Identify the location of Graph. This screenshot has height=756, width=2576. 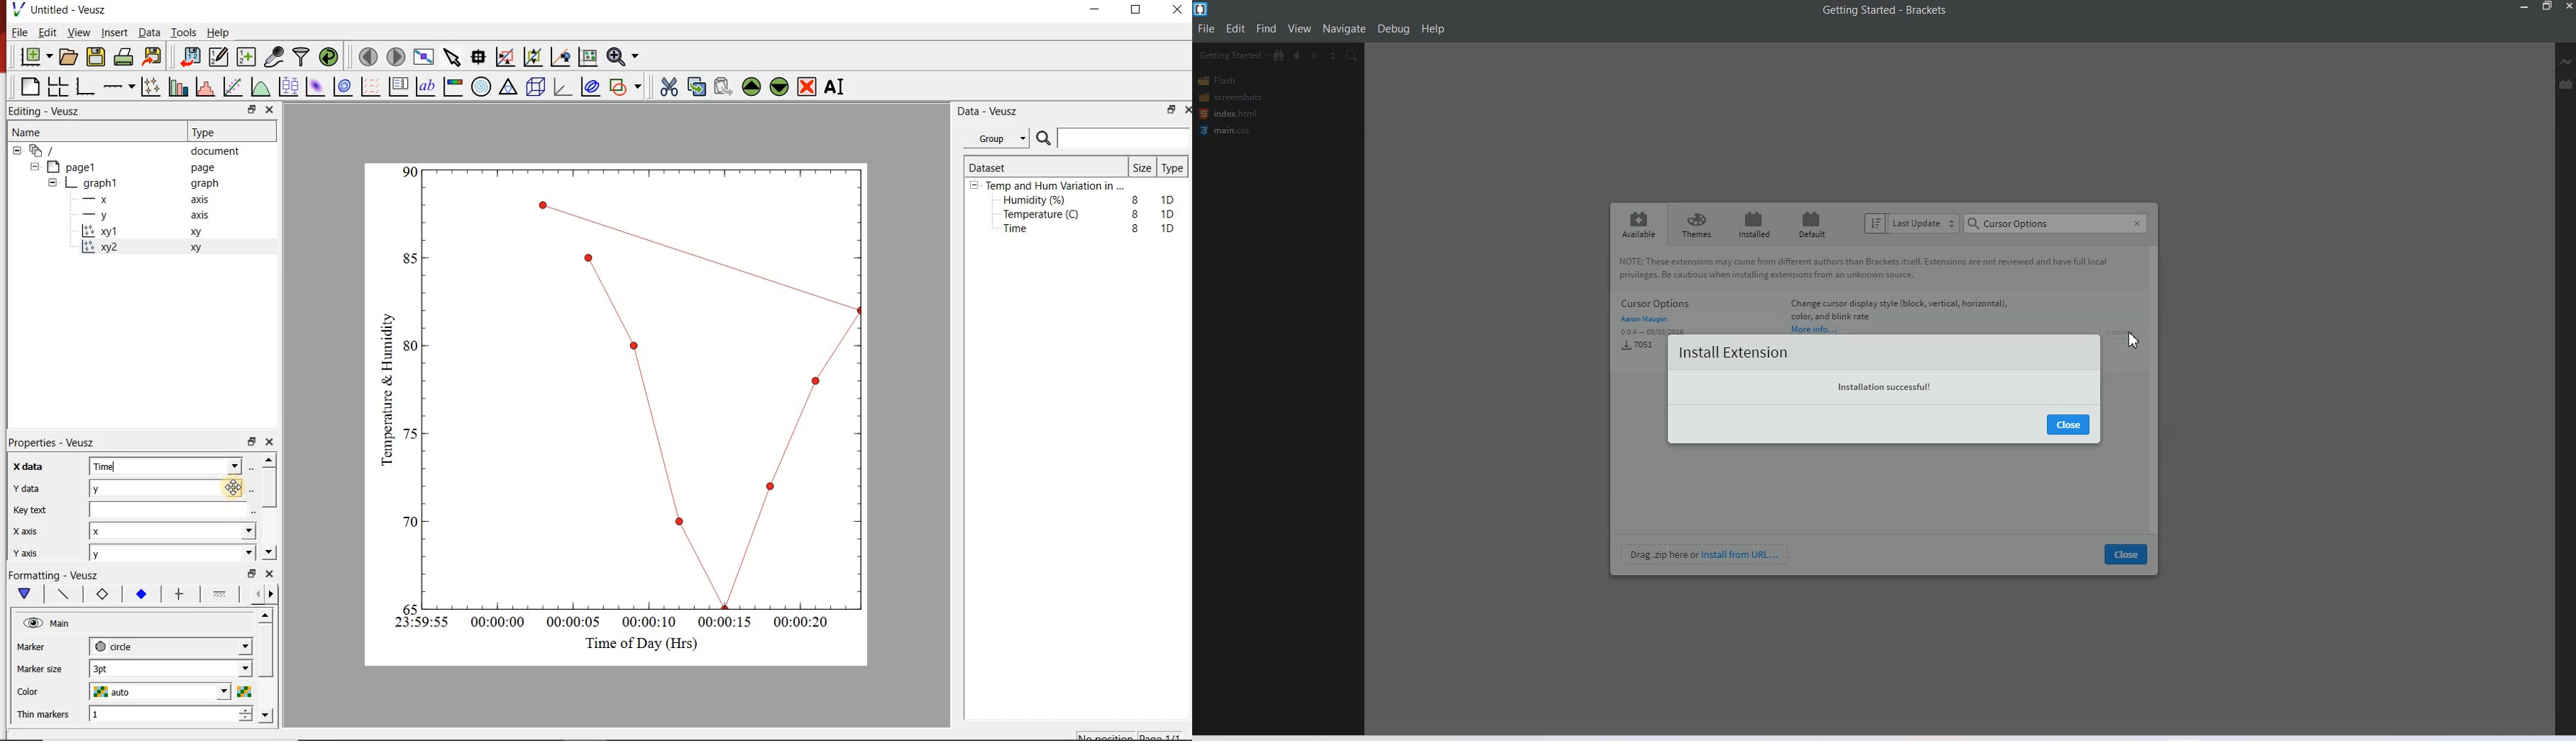
(647, 385).